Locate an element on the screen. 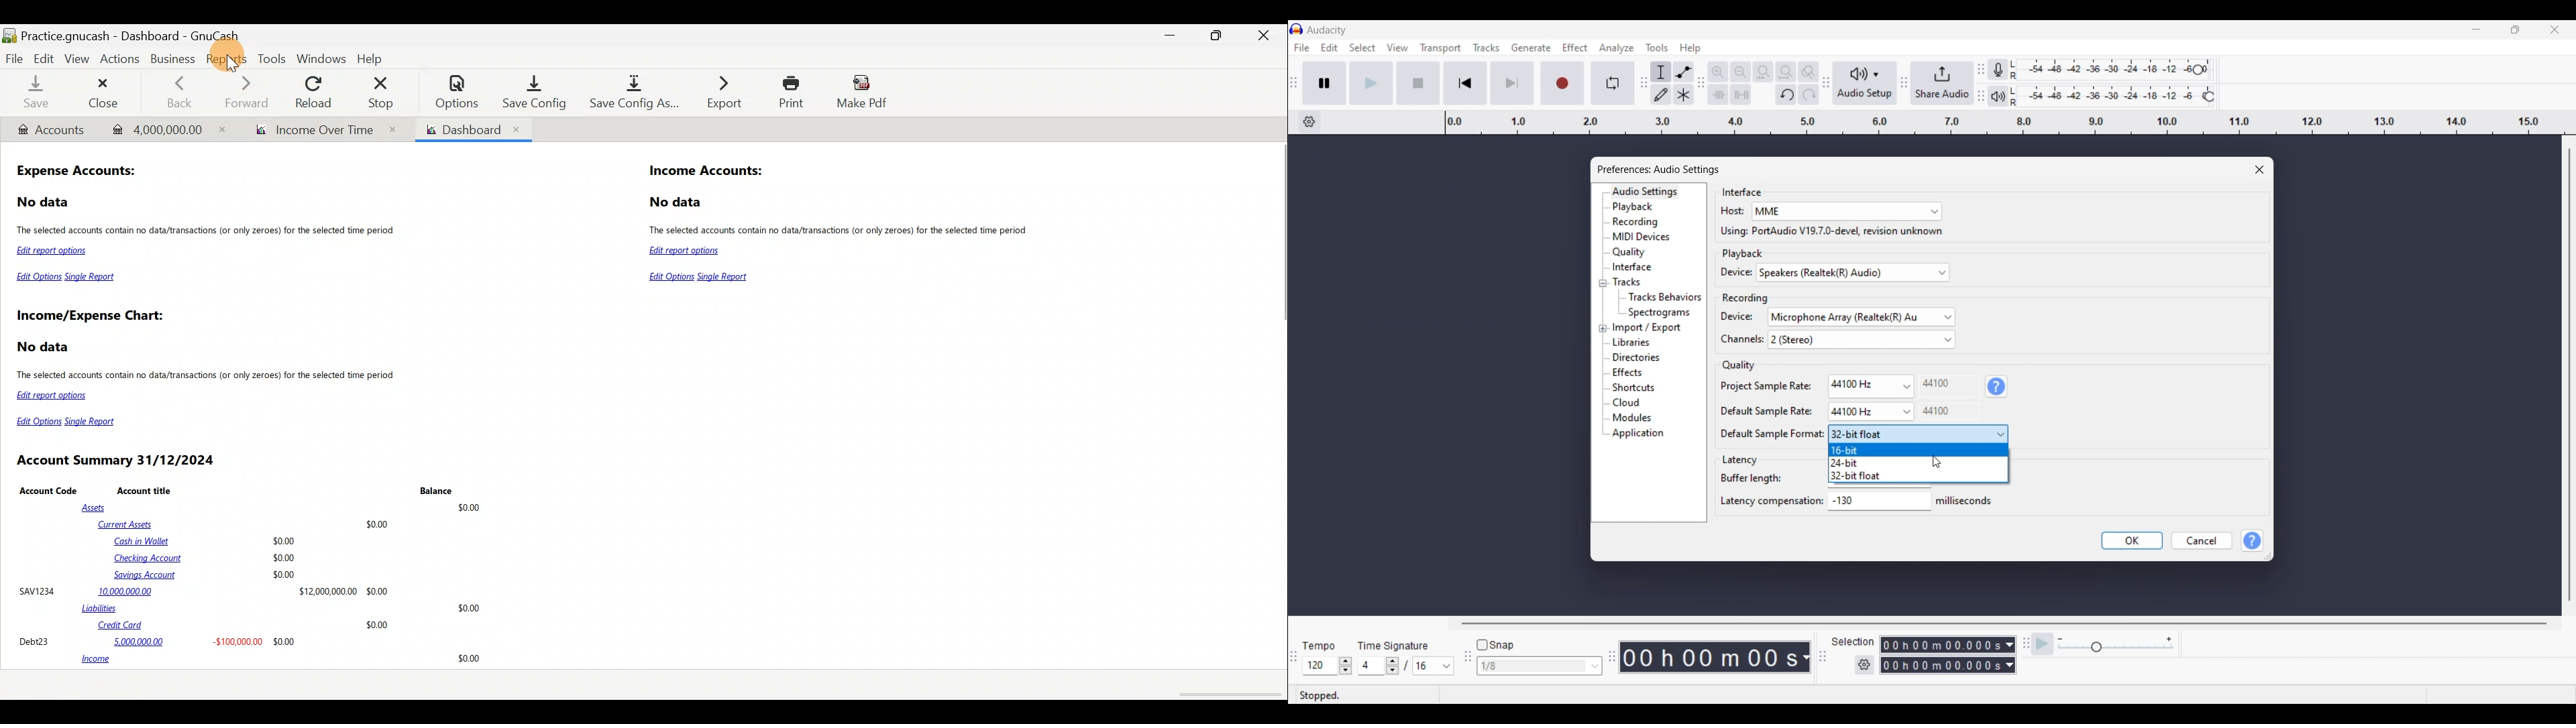 This screenshot has height=728, width=2576. Multitool is located at coordinates (1684, 95).